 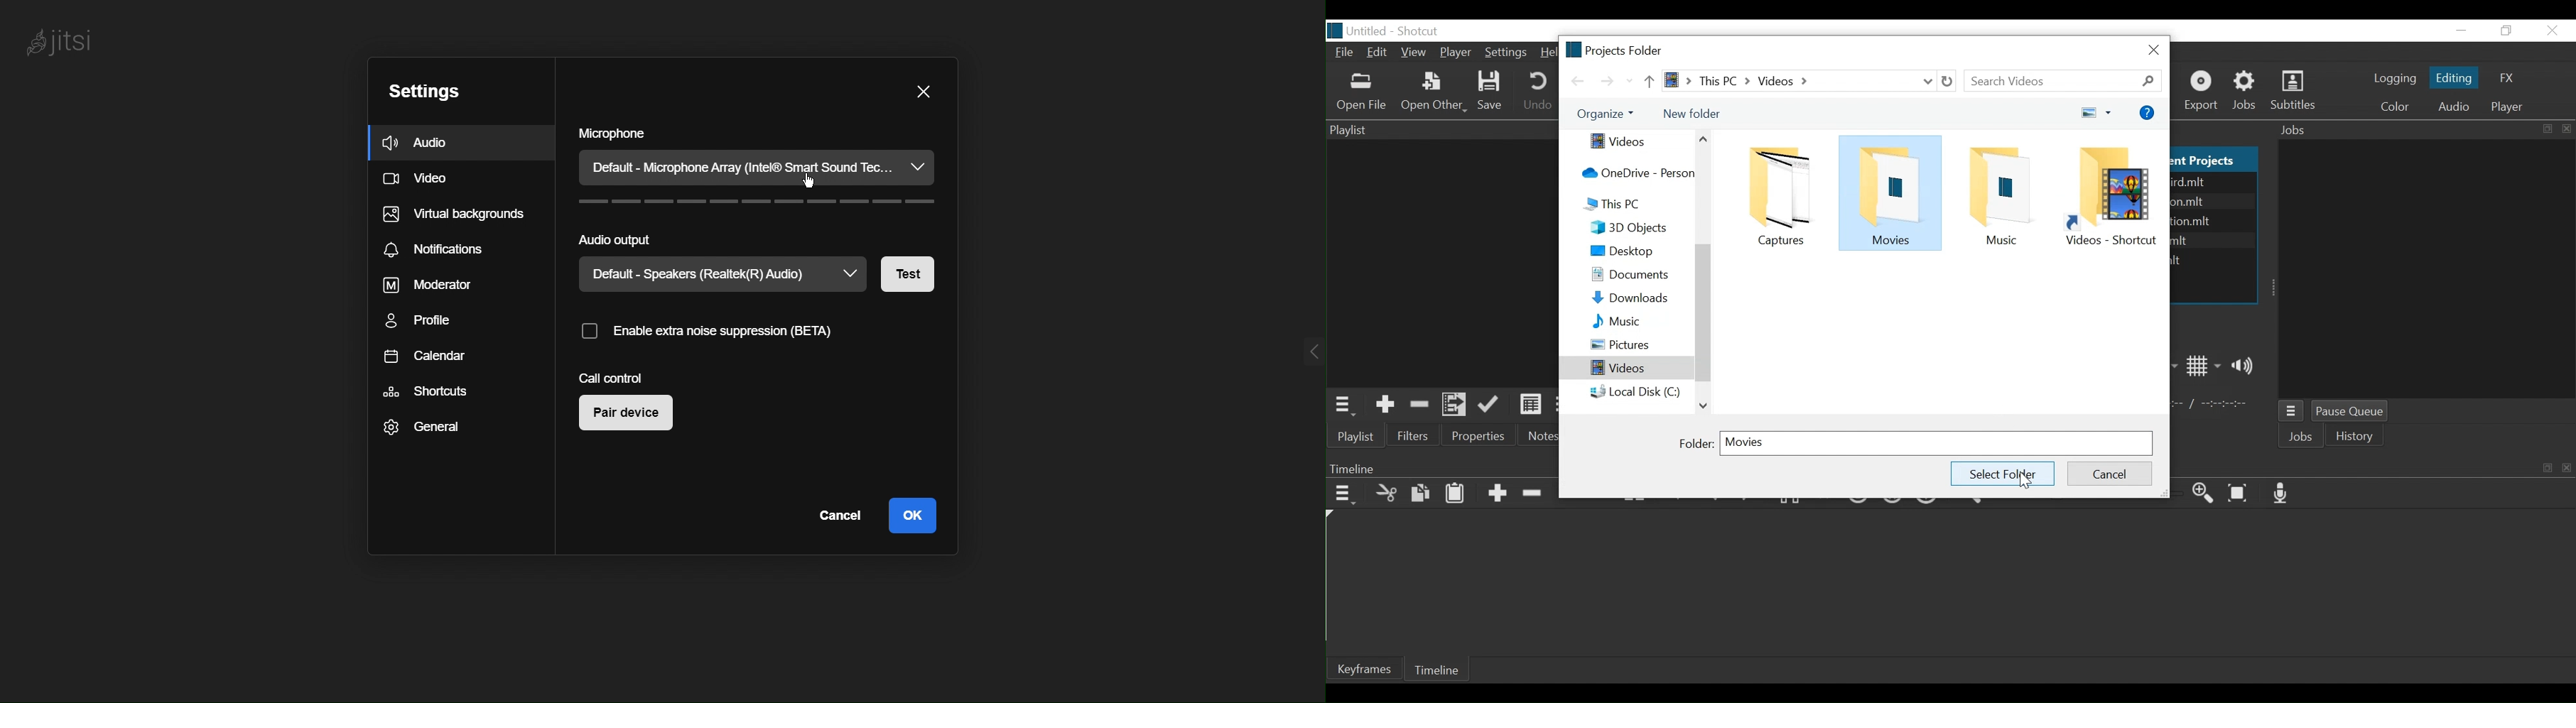 I want to click on Folder, so click(x=1784, y=197).